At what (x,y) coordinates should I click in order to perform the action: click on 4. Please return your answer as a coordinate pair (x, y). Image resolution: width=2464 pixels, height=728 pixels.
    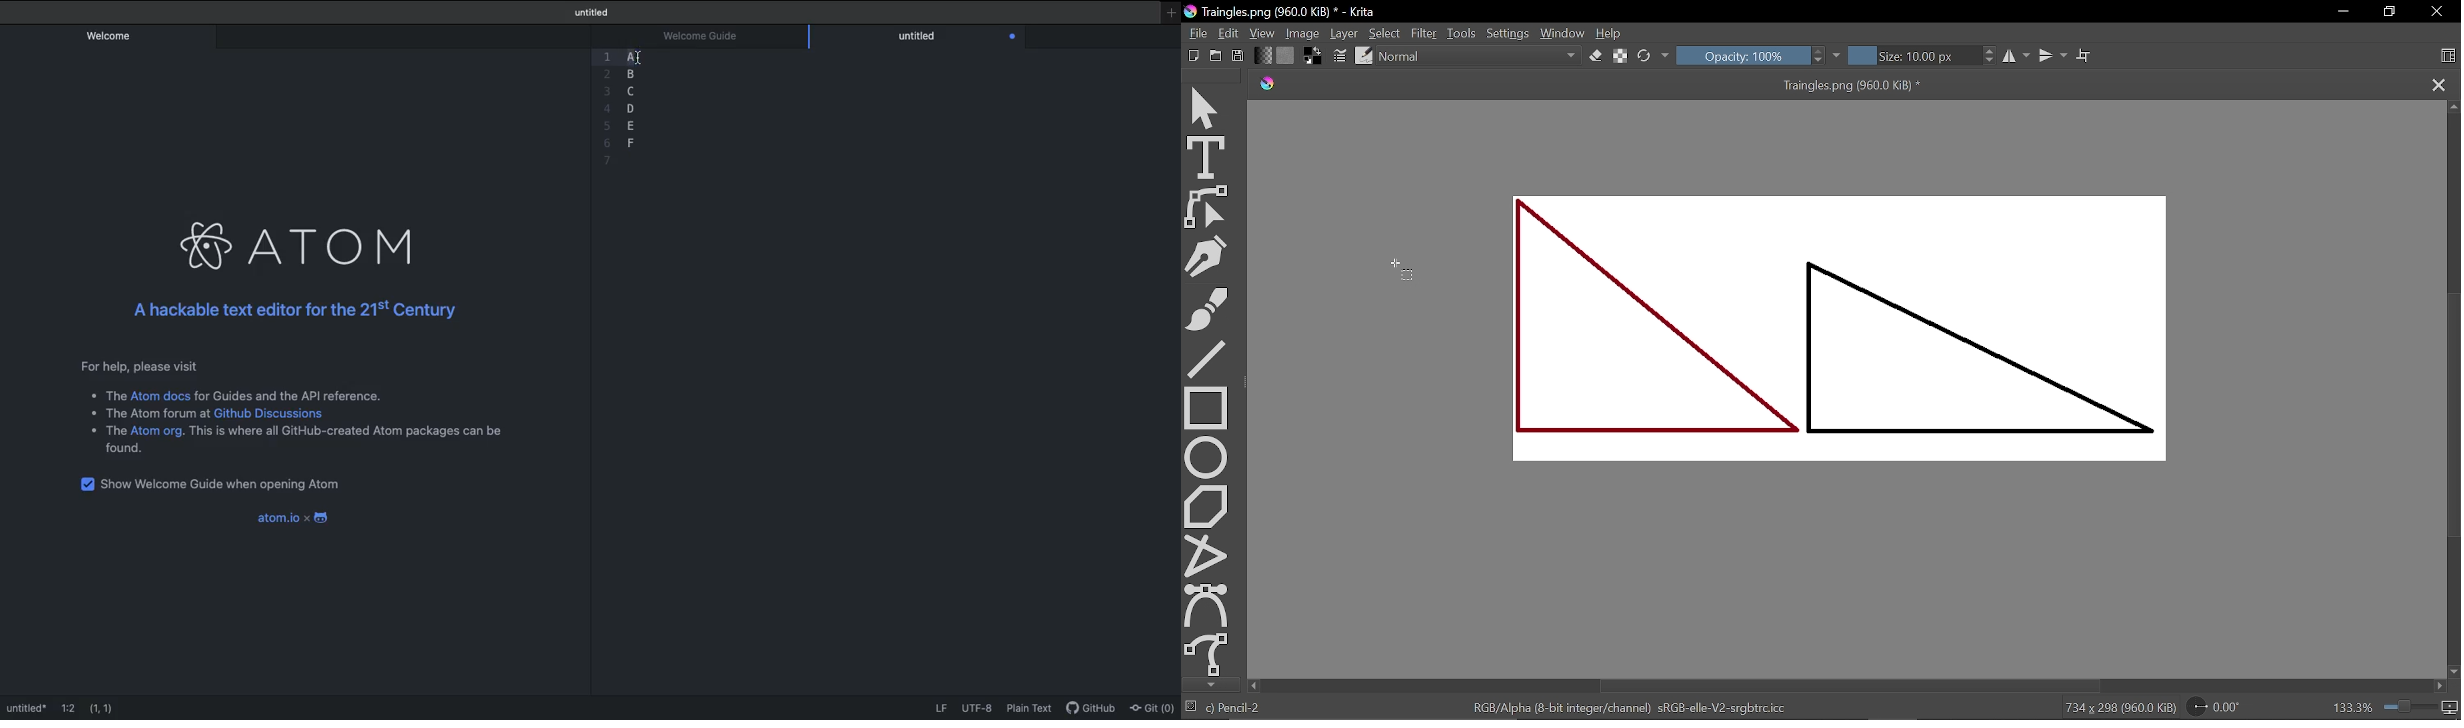
    Looking at the image, I should click on (605, 108).